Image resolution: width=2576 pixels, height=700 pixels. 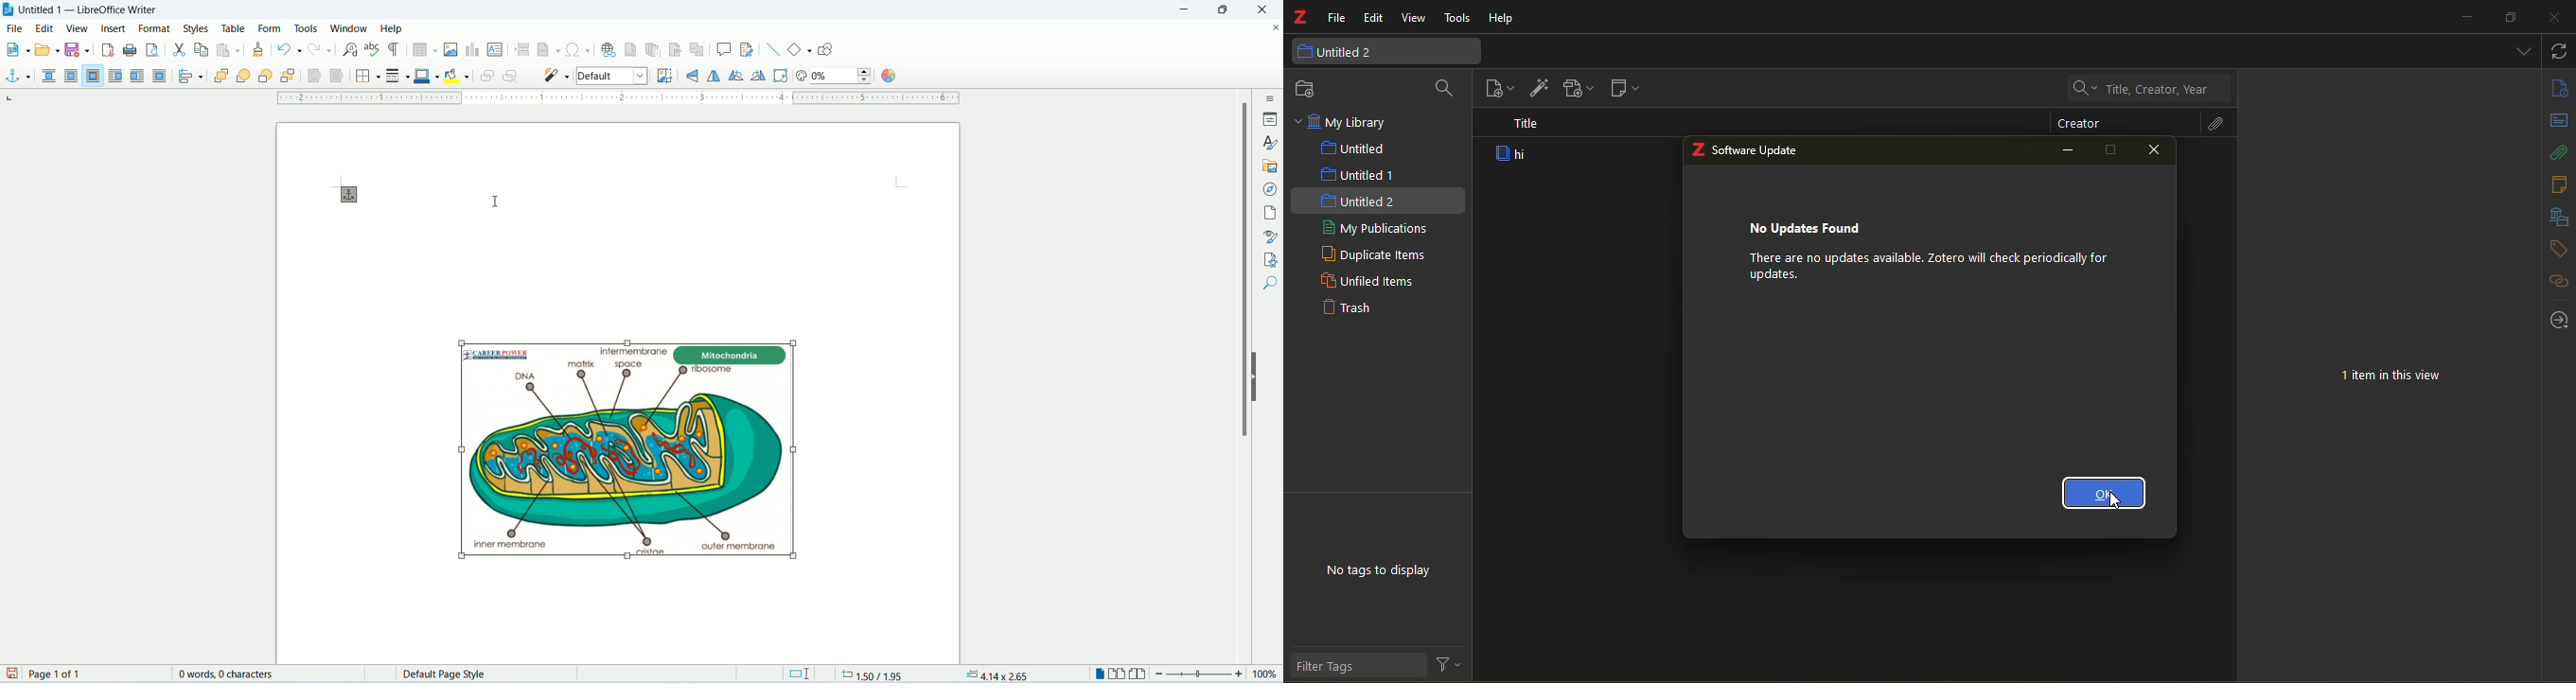 What do you see at coordinates (2156, 150) in the screenshot?
I see `close` at bounding box center [2156, 150].